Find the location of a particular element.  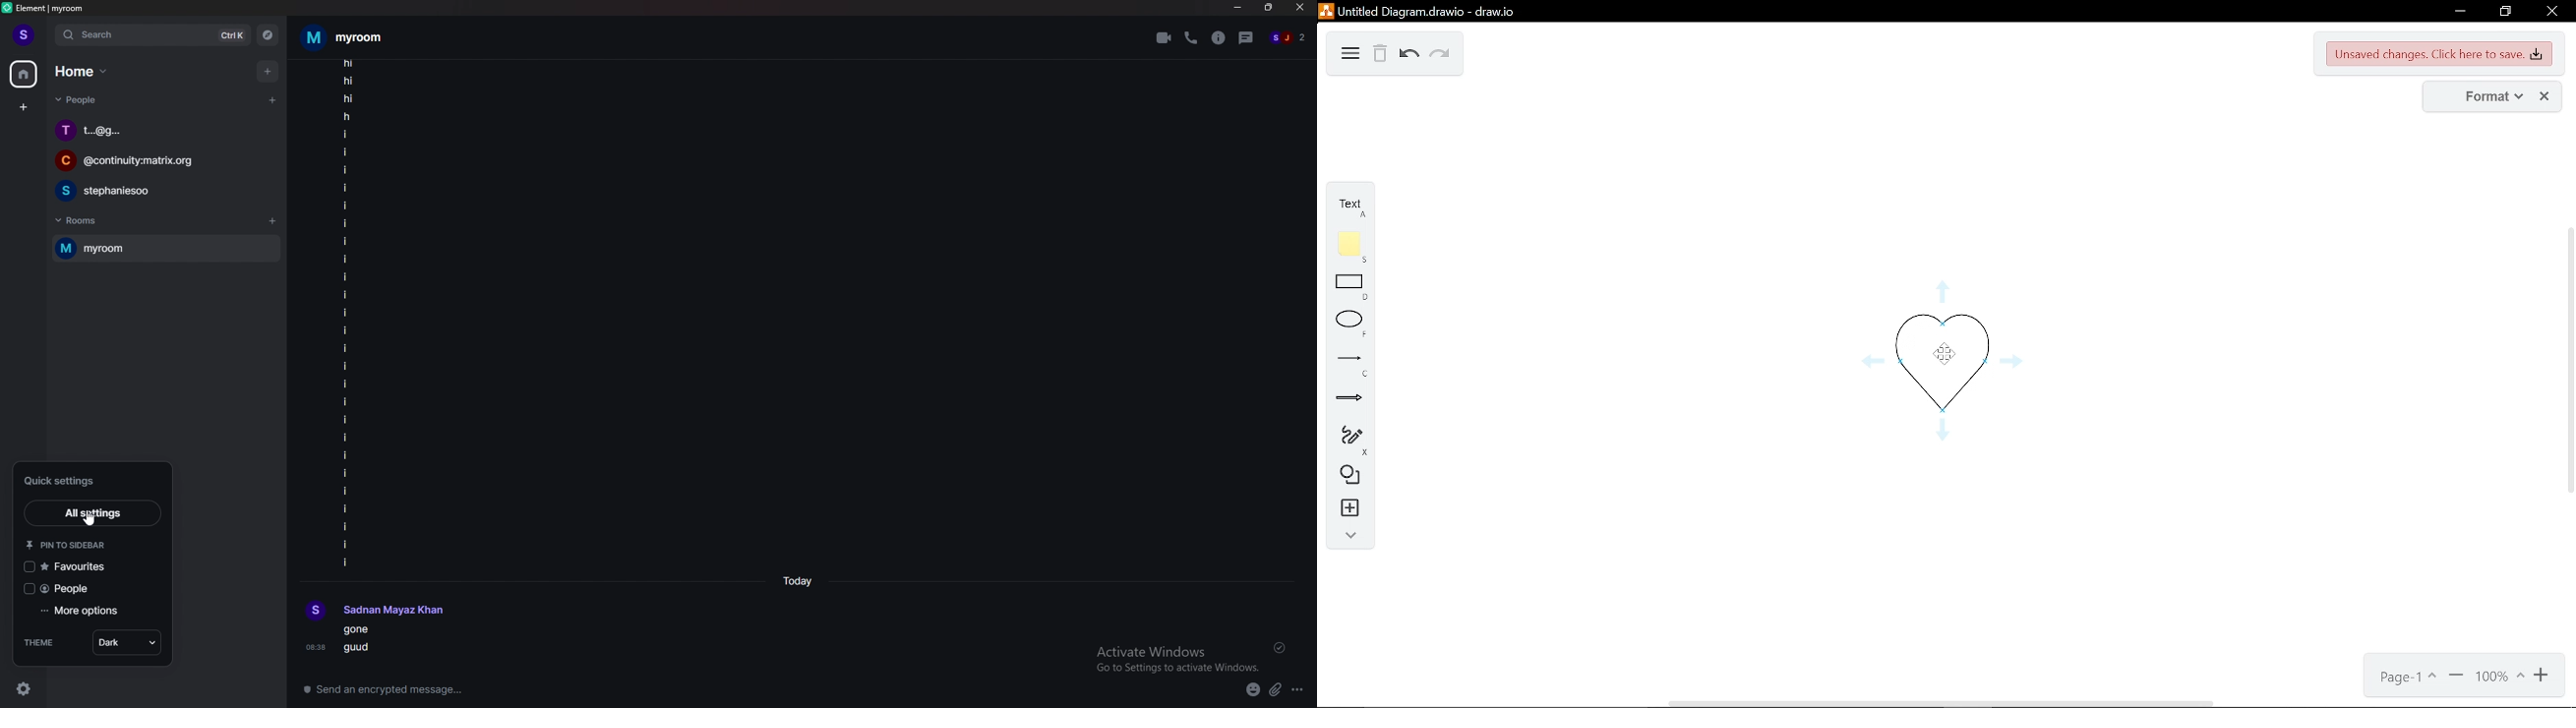

start chat is located at coordinates (272, 101).